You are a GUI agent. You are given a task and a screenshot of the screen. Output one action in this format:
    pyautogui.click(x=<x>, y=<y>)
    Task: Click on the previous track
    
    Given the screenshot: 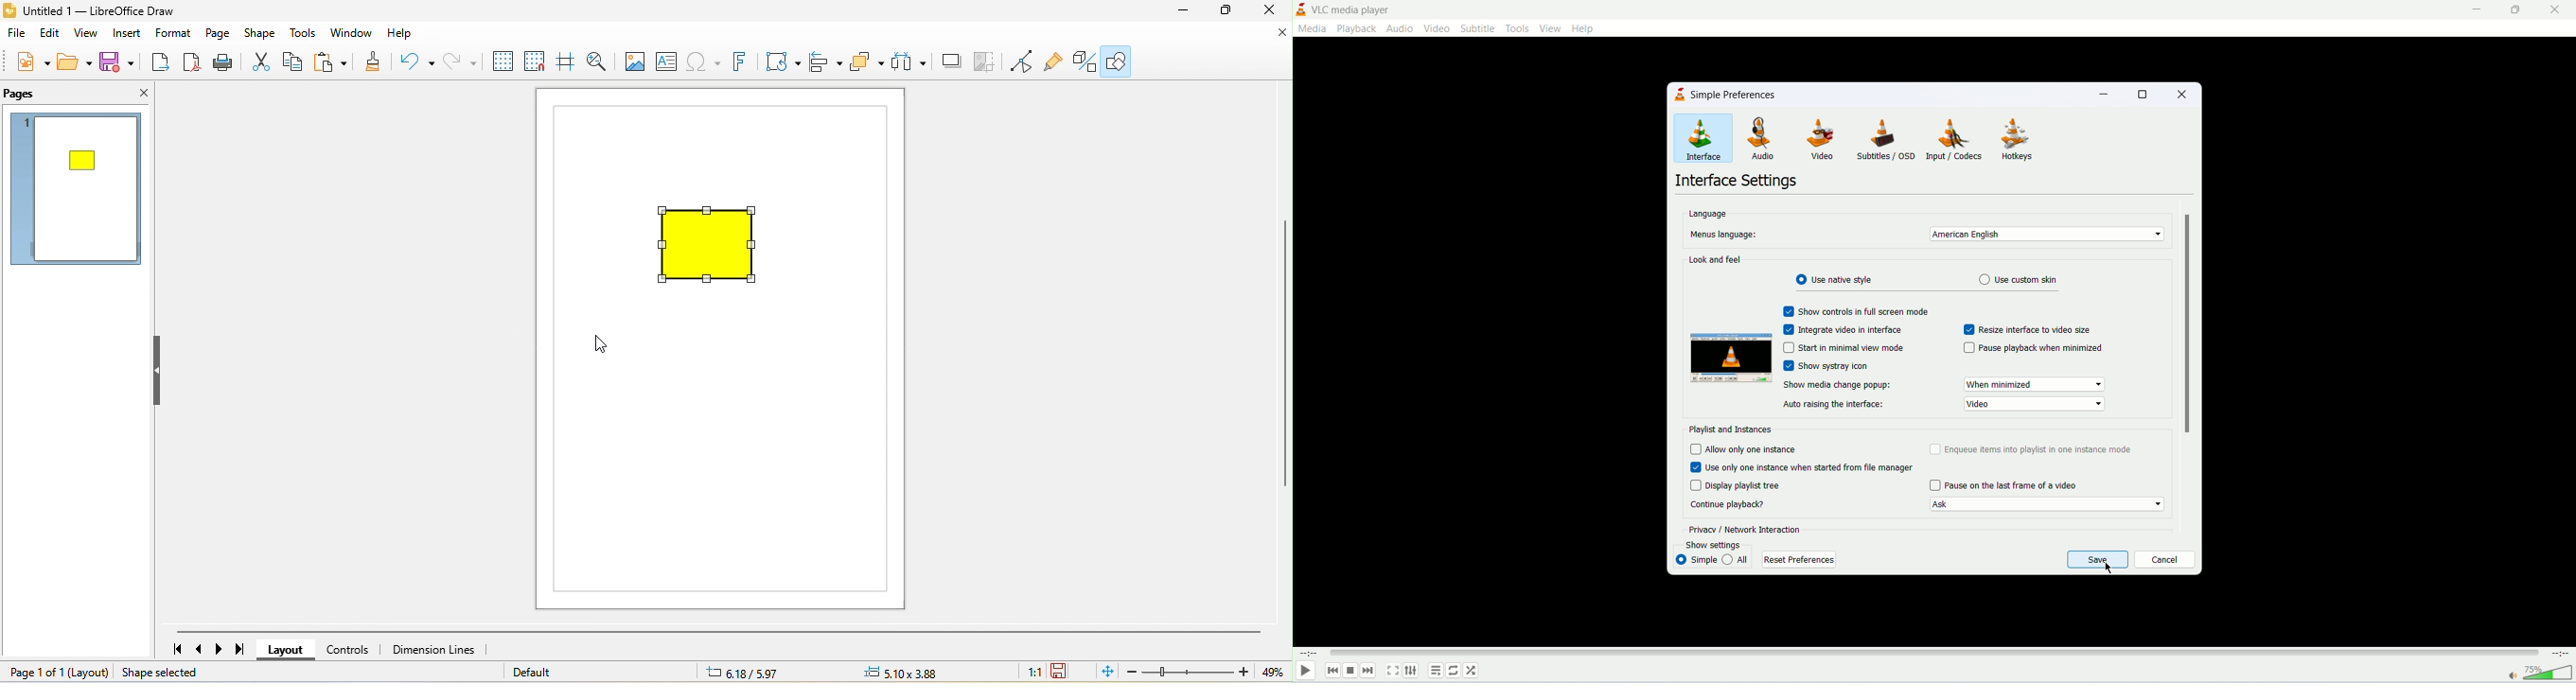 What is the action you would take?
    pyautogui.click(x=1333, y=670)
    